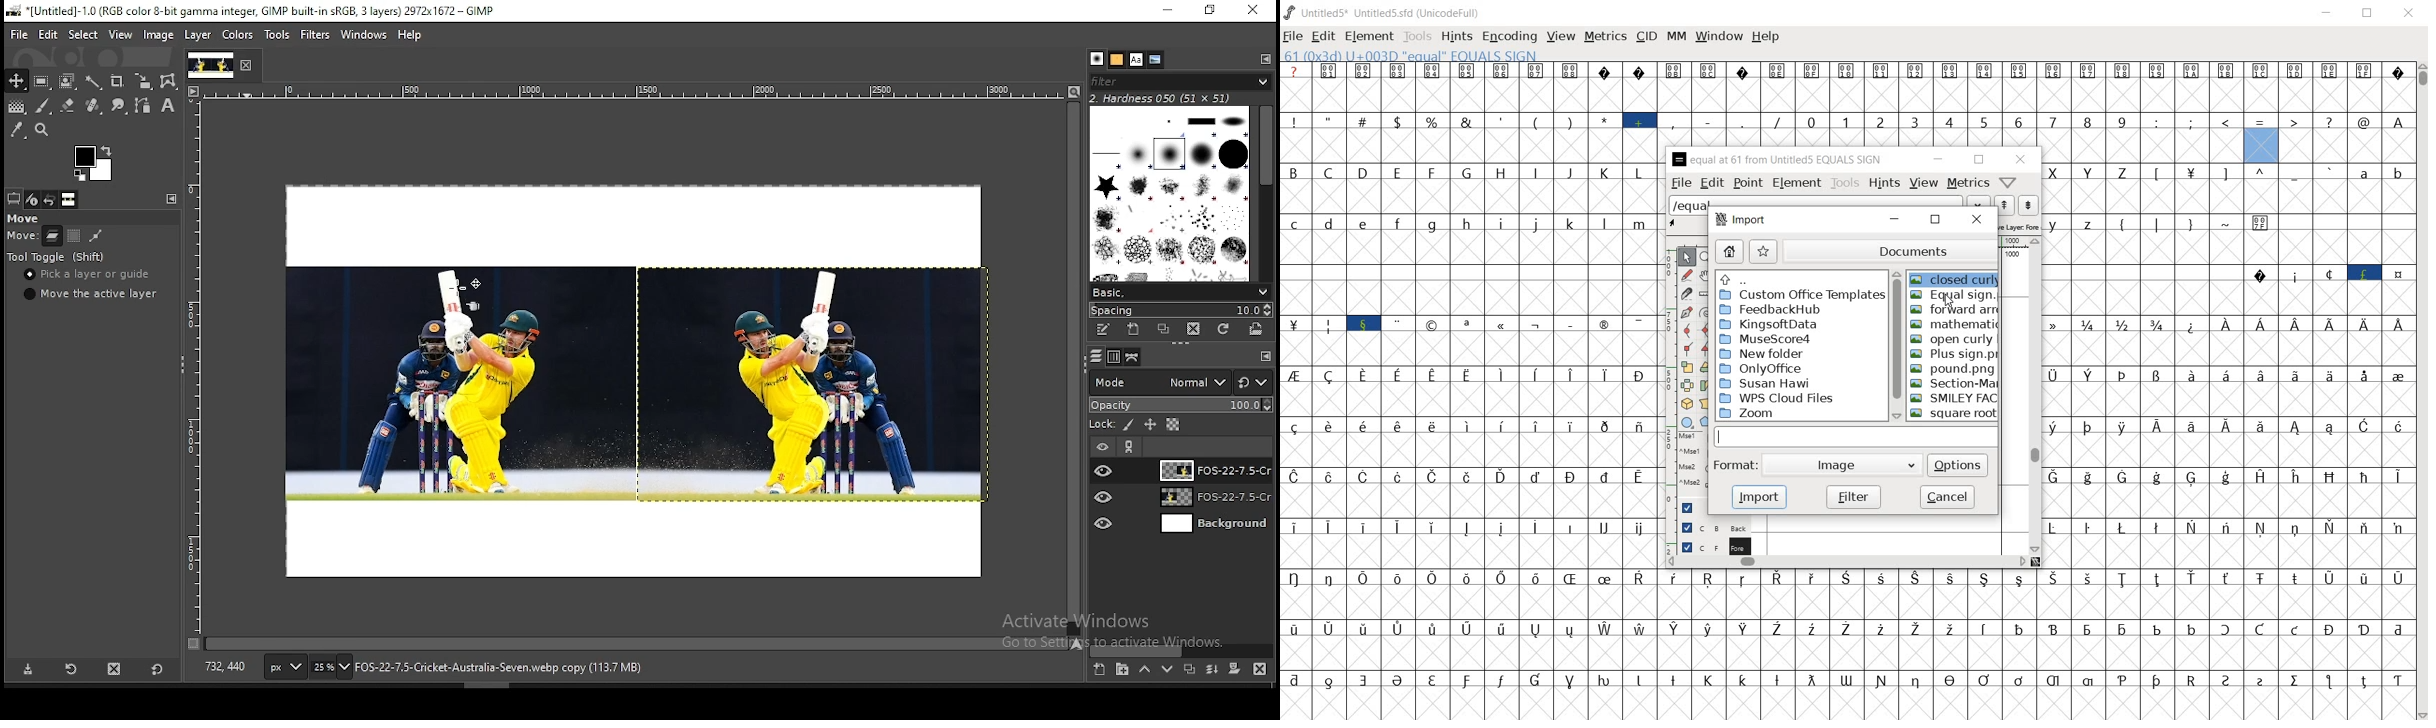 Image resolution: width=2436 pixels, height=728 pixels. Describe the element at coordinates (1677, 37) in the screenshot. I see `mm` at that location.